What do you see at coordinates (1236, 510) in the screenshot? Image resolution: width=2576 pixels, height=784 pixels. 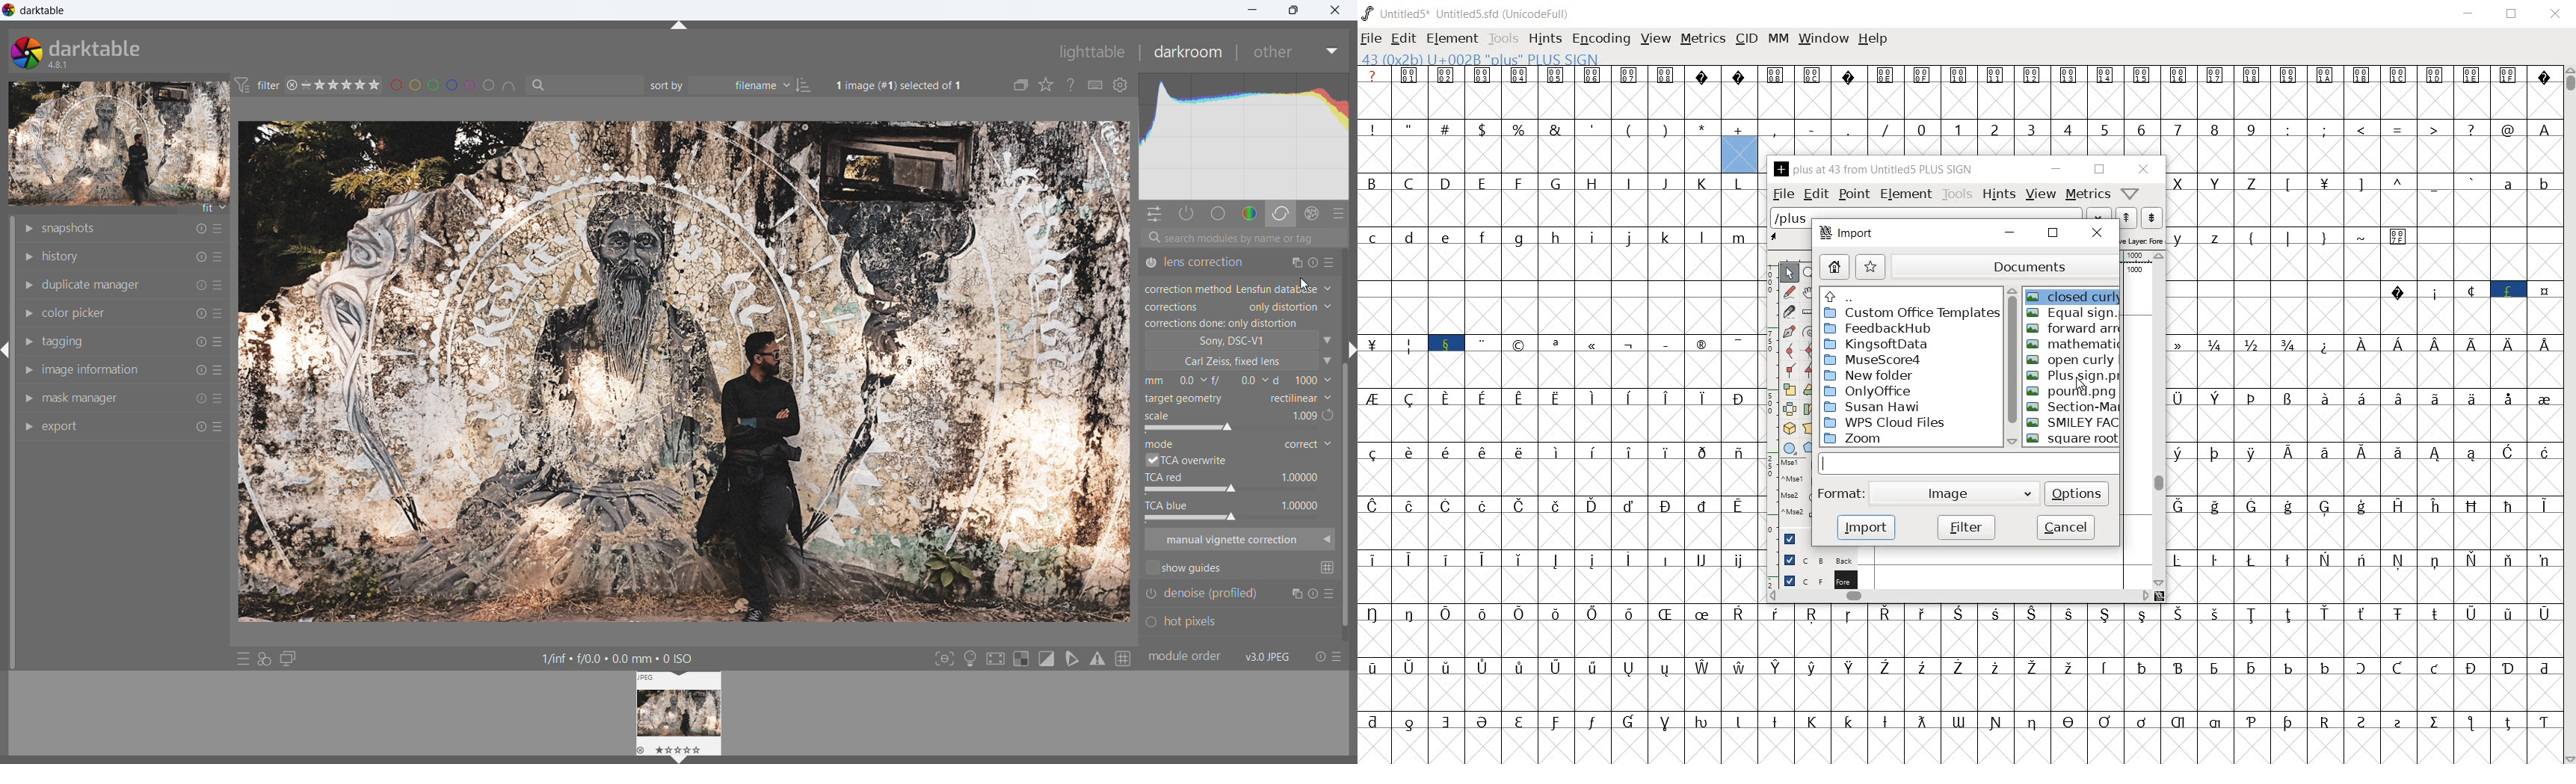 I see `tca blue` at bounding box center [1236, 510].